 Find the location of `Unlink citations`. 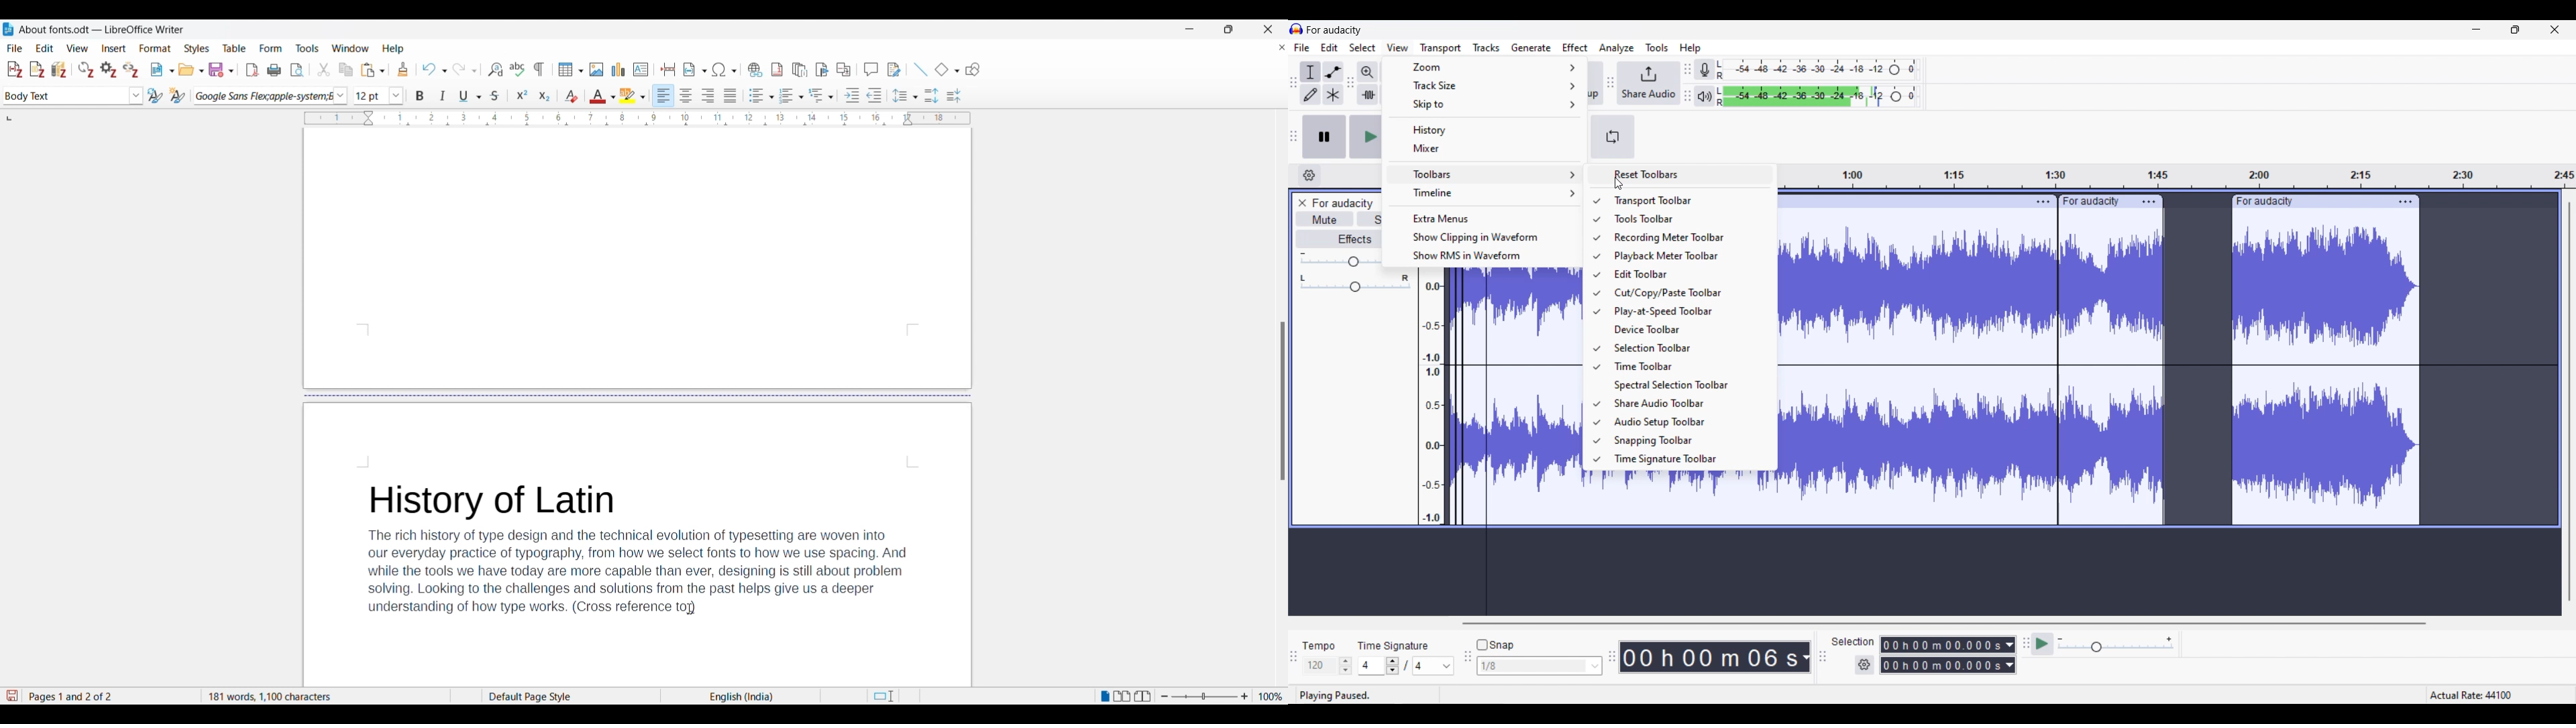

Unlink citations is located at coordinates (130, 70).